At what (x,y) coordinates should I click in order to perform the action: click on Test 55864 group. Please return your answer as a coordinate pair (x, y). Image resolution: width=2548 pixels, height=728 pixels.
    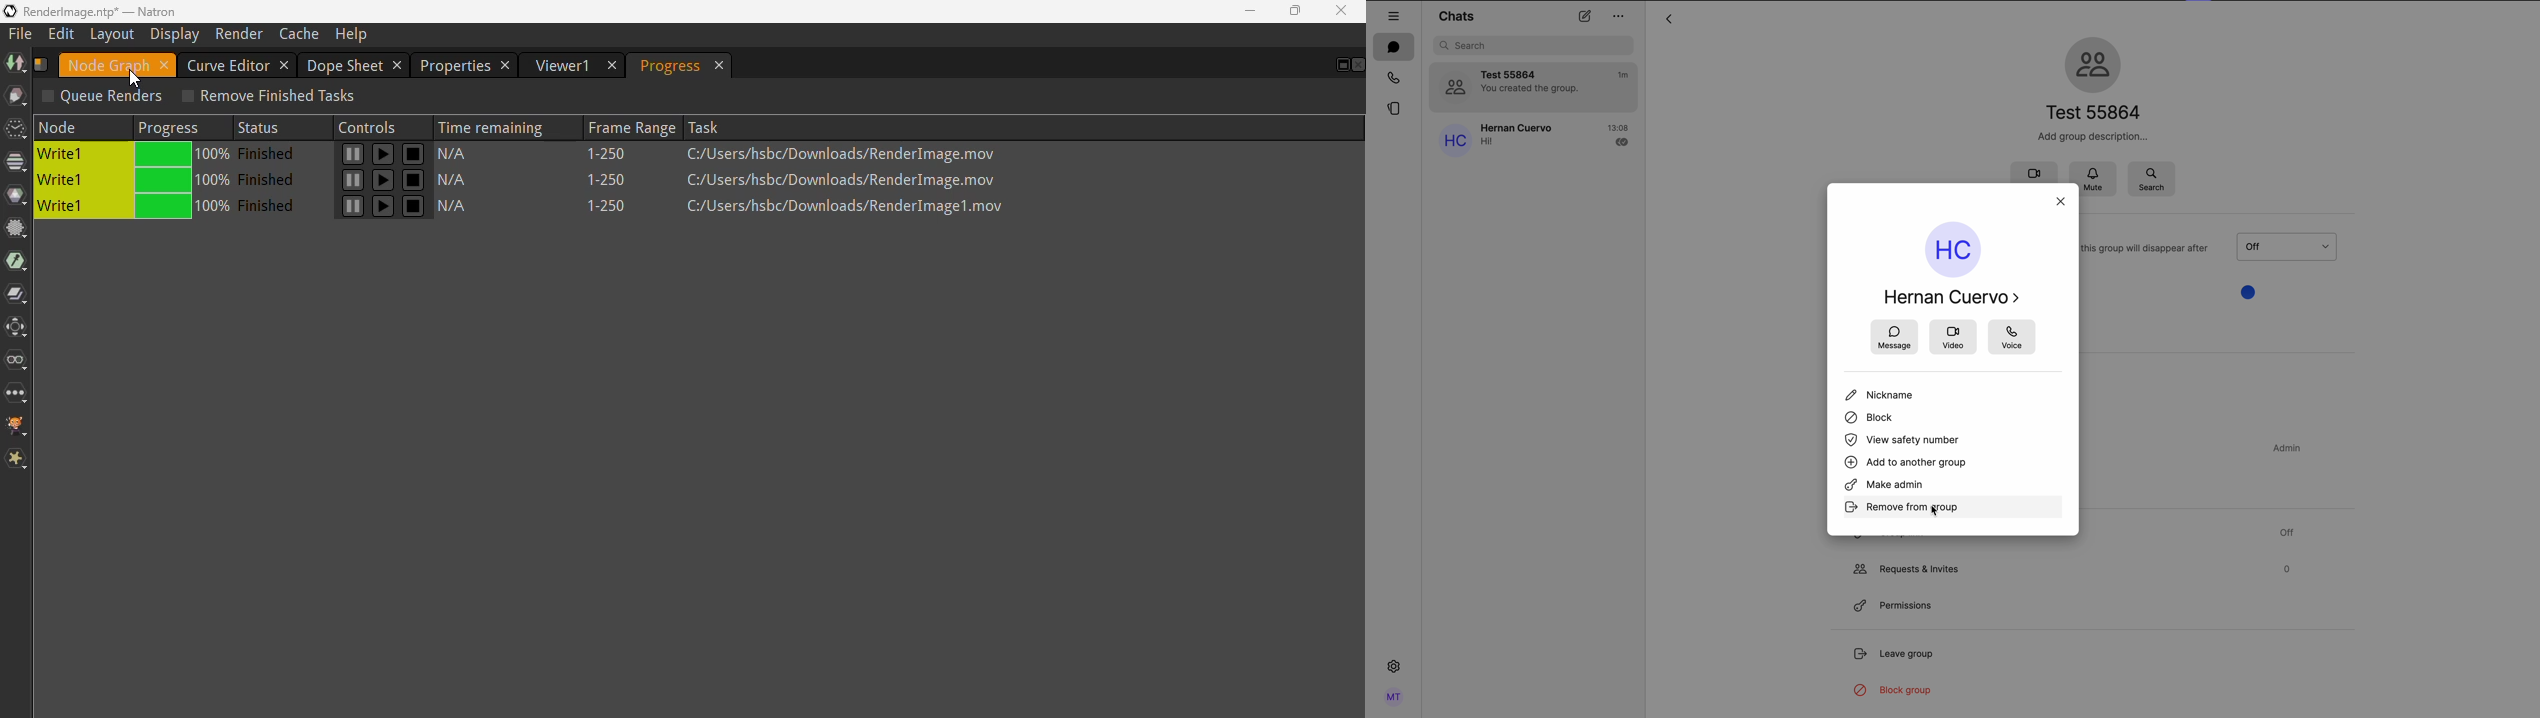
    Looking at the image, I should click on (1534, 87).